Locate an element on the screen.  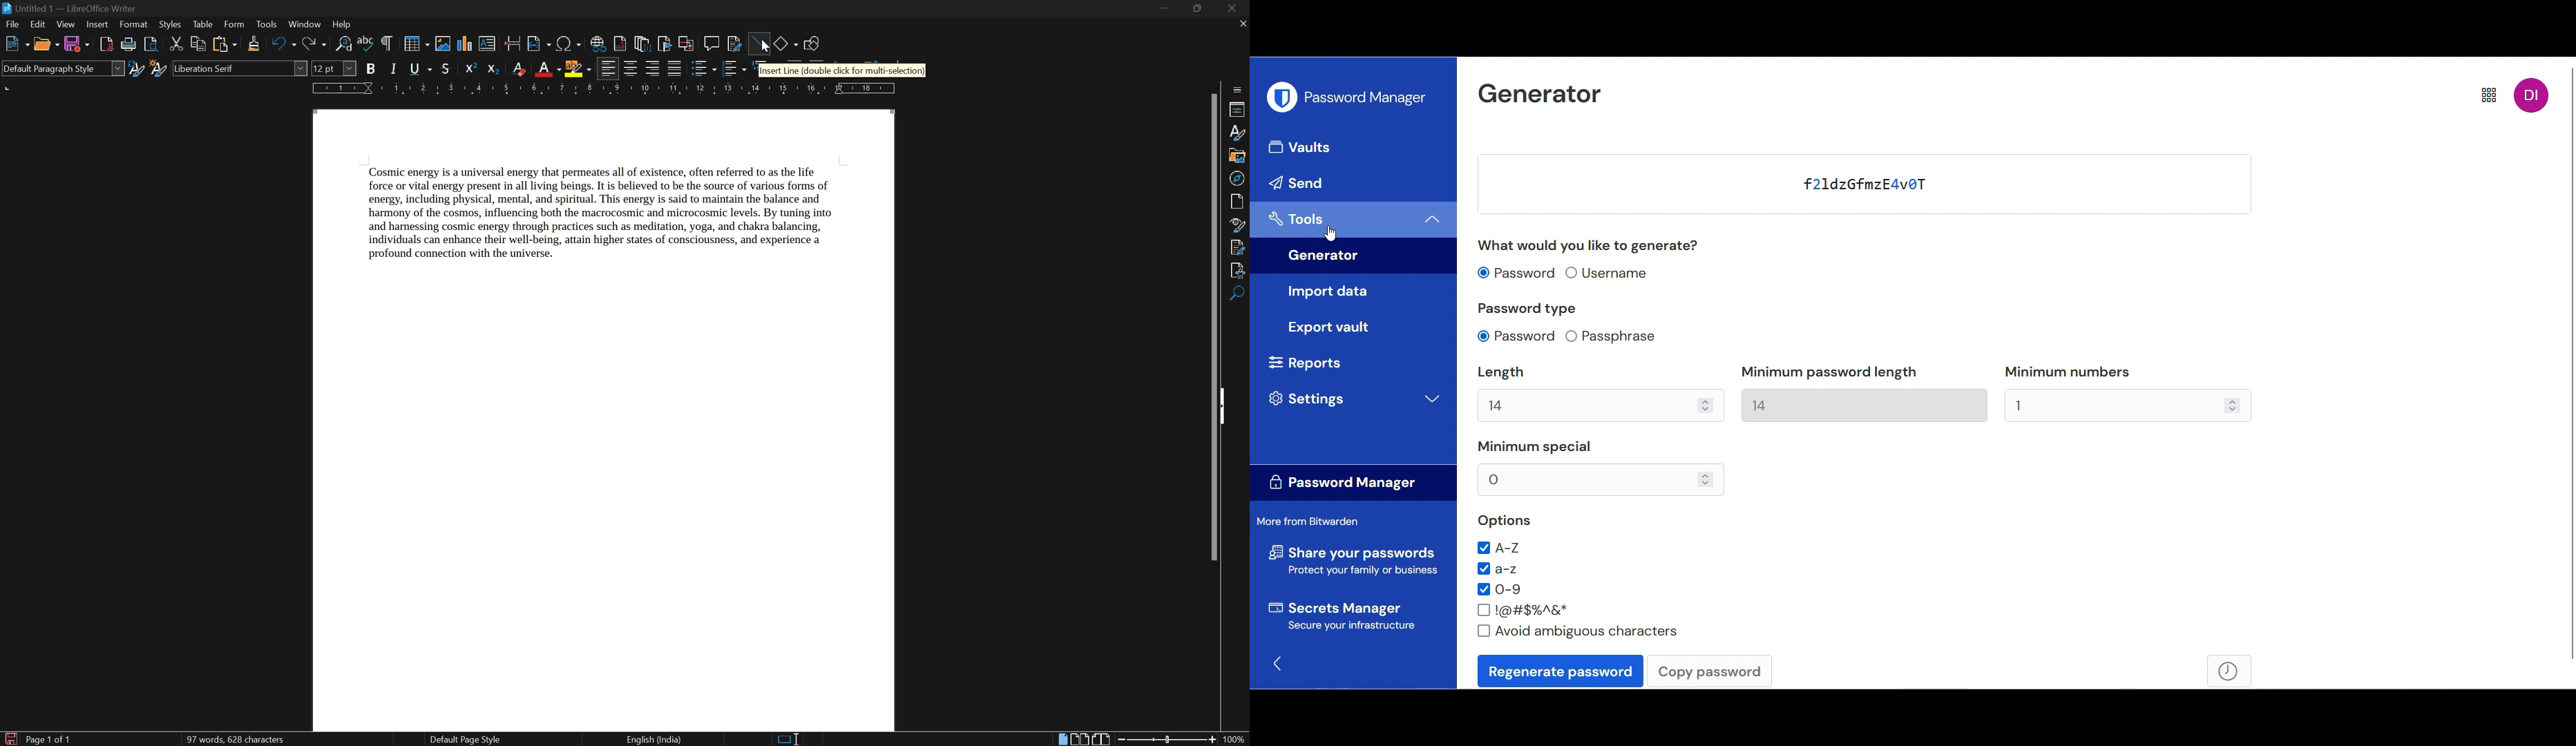
Password, current selection is located at coordinates (1517, 336).